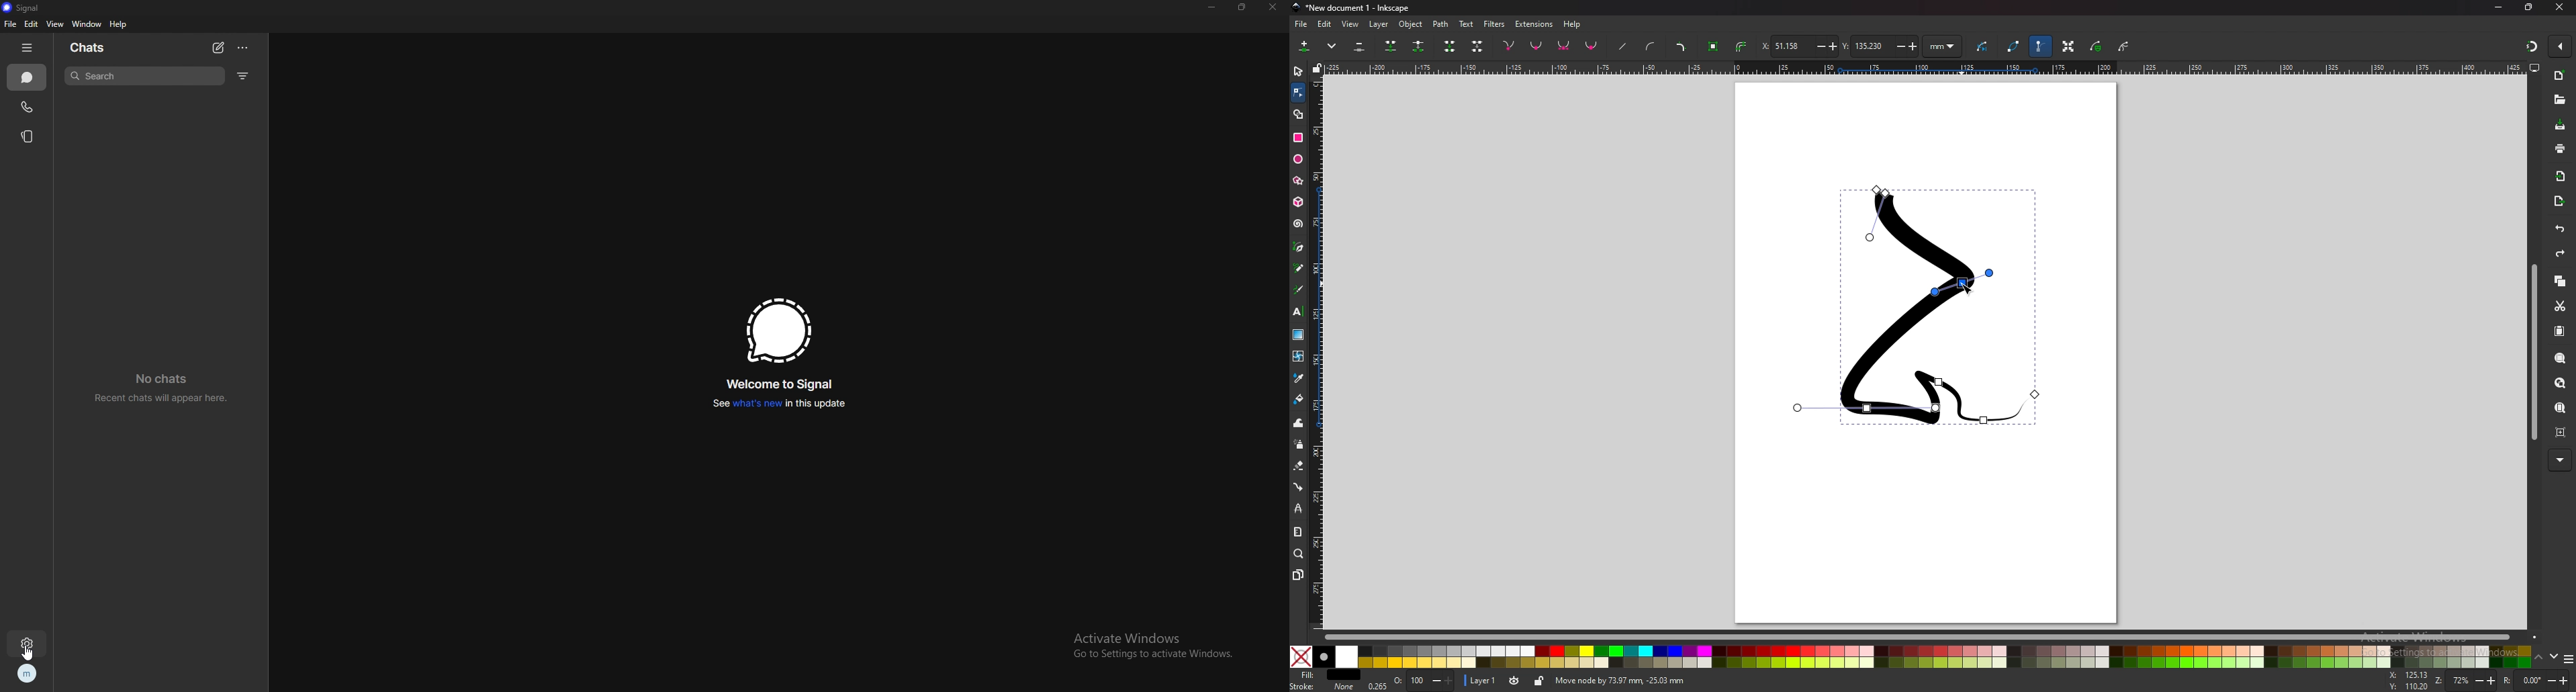 Image resolution: width=2576 pixels, height=700 pixels. What do you see at coordinates (1742, 47) in the screenshot?
I see `stroke to path` at bounding box center [1742, 47].